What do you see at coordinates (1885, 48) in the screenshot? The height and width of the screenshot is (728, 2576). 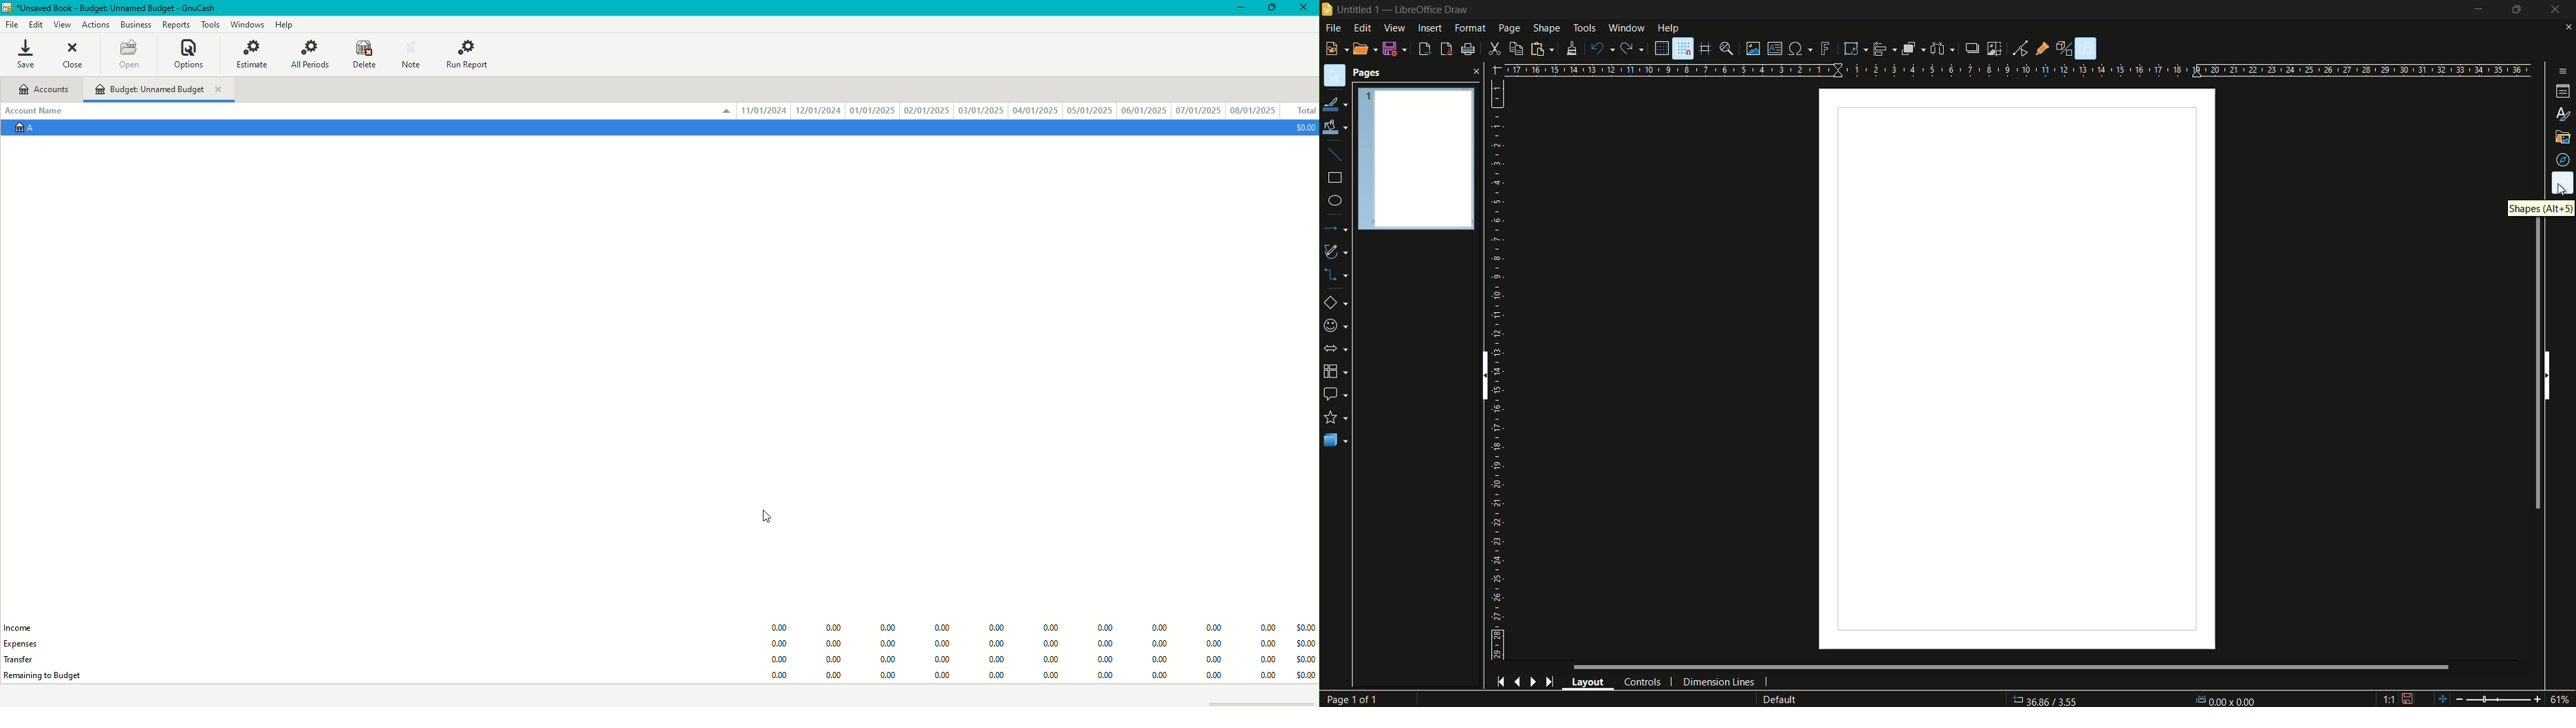 I see `align objects` at bounding box center [1885, 48].